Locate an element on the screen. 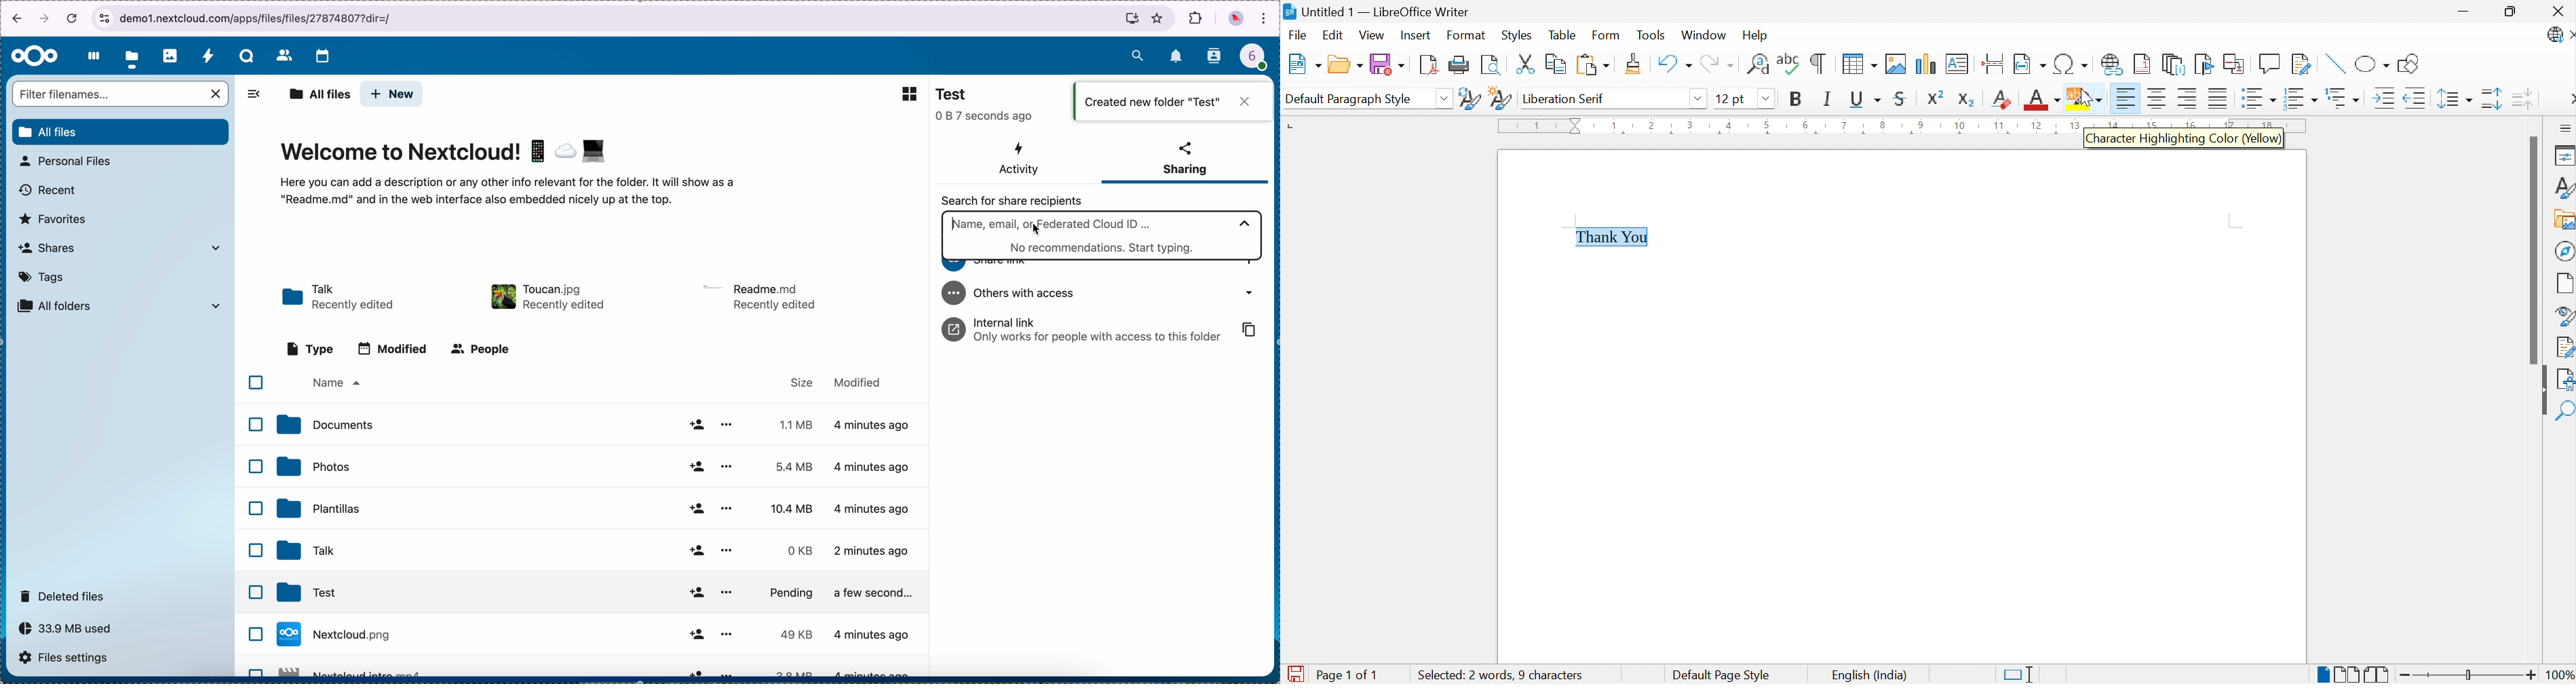 This screenshot has width=2576, height=700. Decrease Paragraph Spacing is located at coordinates (2524, 100).